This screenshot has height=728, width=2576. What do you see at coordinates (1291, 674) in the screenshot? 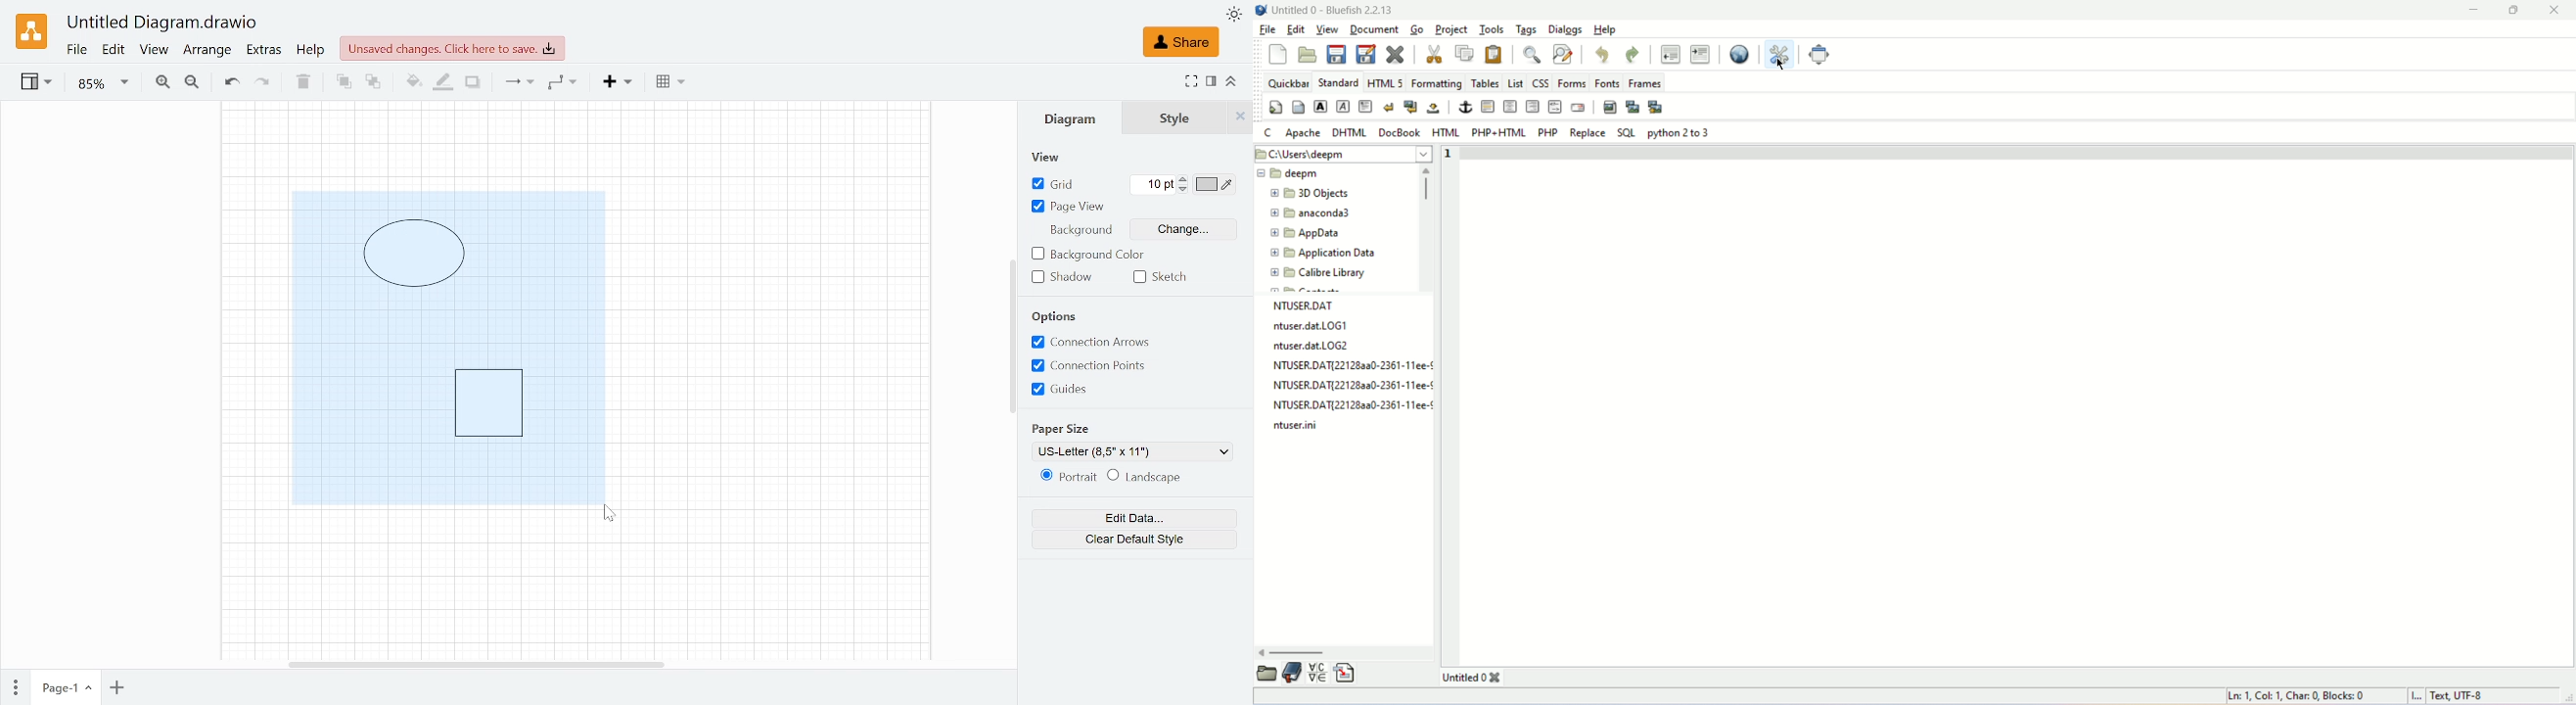
I see `bookmark` at bounding box center [1291, 674].